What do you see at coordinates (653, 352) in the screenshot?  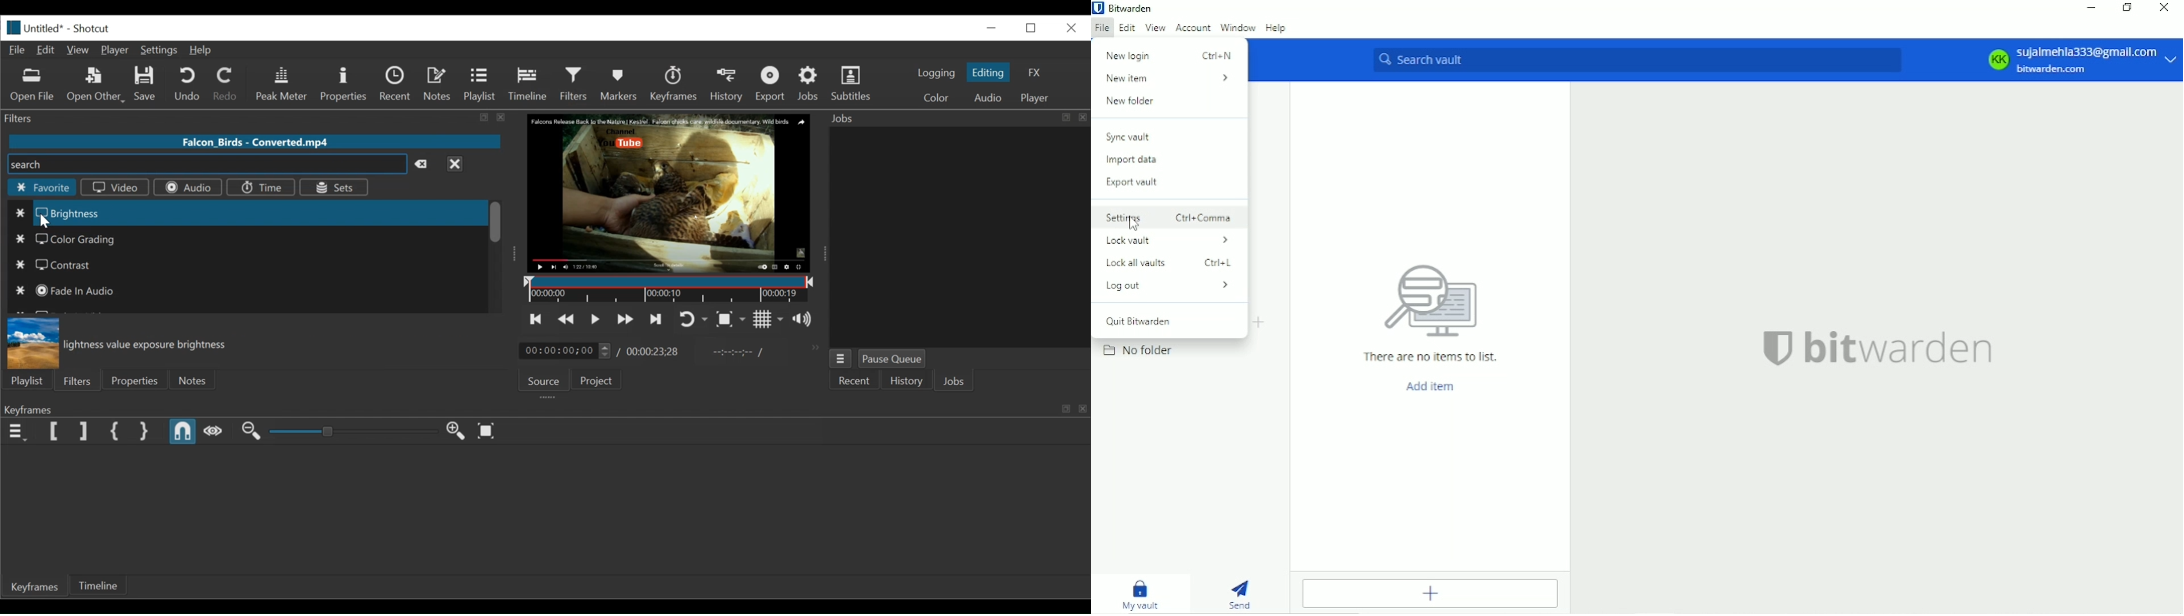 I see `Total Duration` at bounding box center [653, 352].